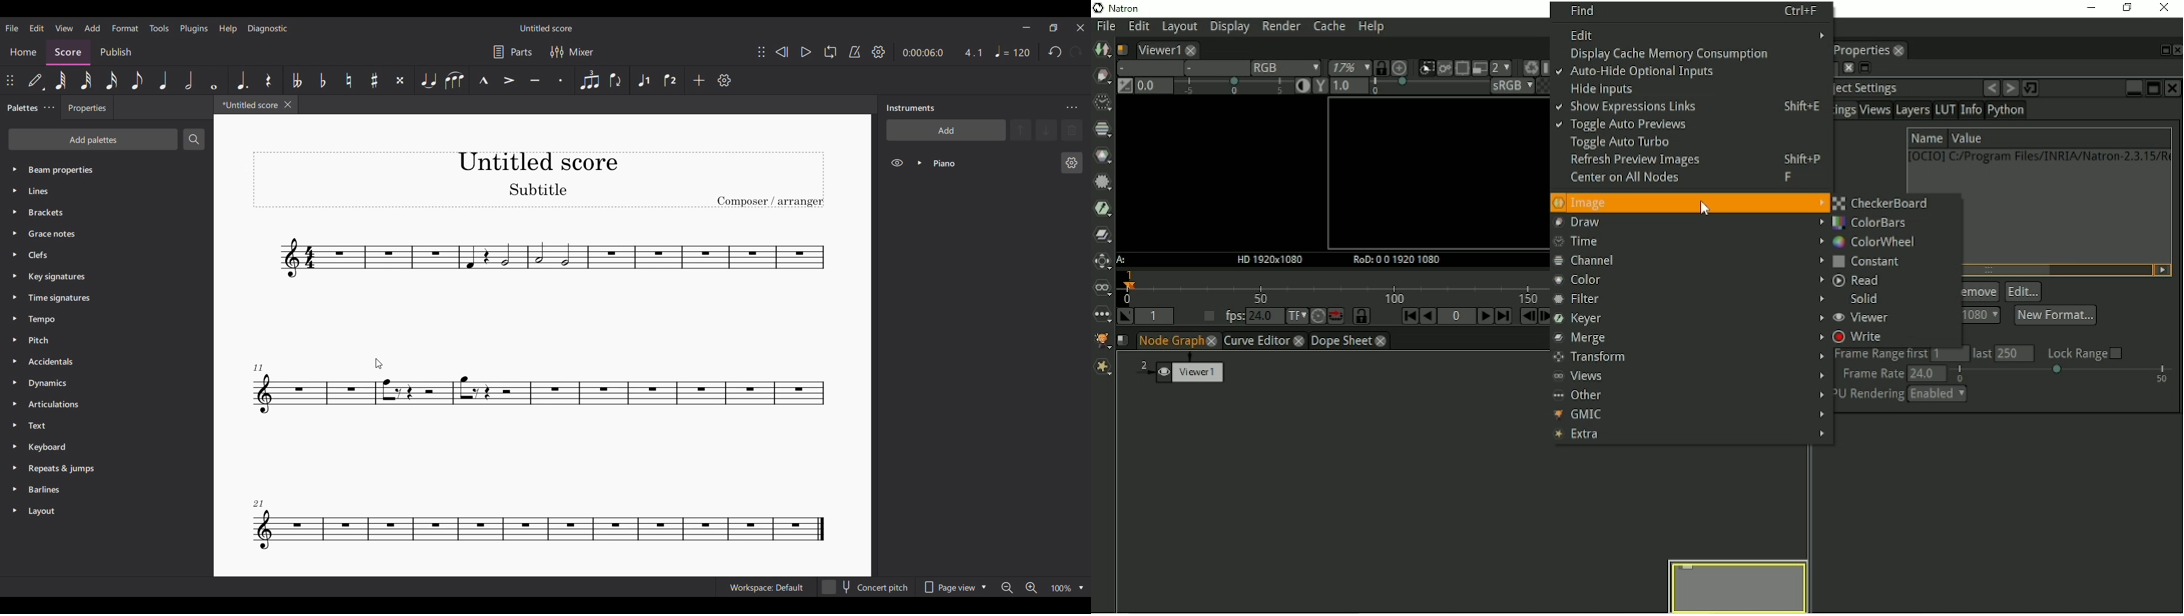  I want to click on Workspace default, so click(766, 586).